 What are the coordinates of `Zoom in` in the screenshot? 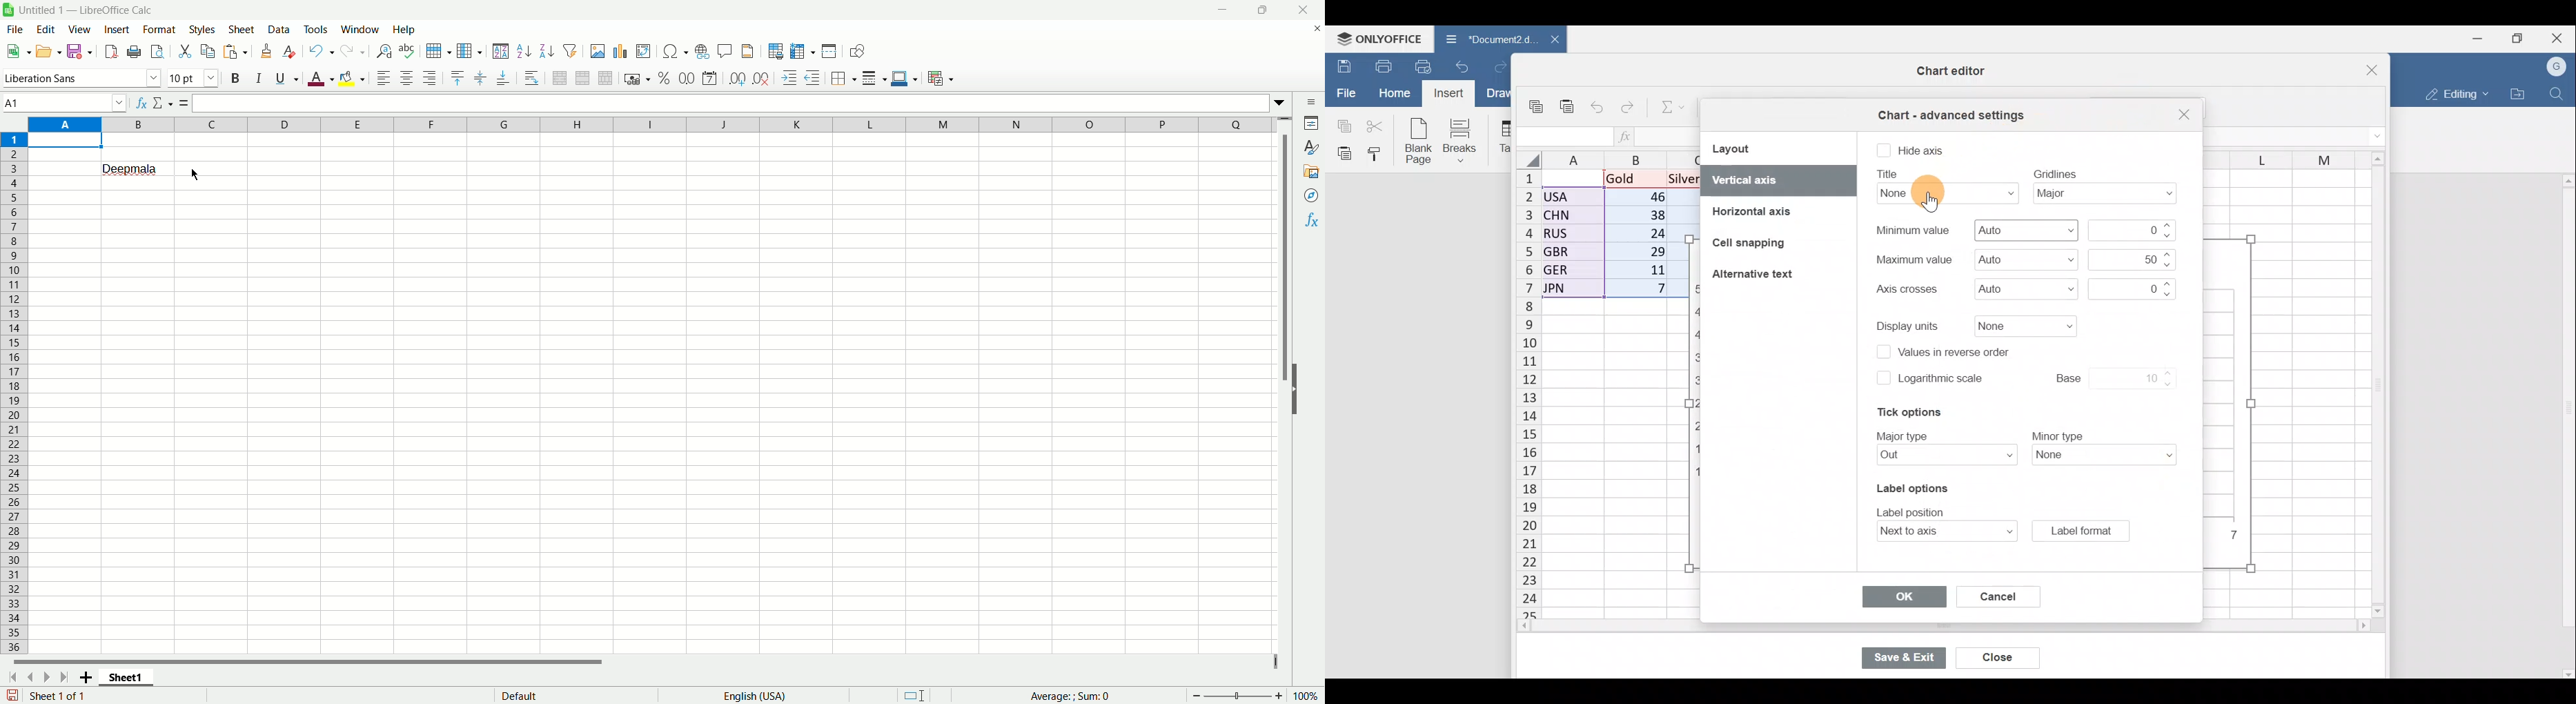 It's located at (1279, 696).